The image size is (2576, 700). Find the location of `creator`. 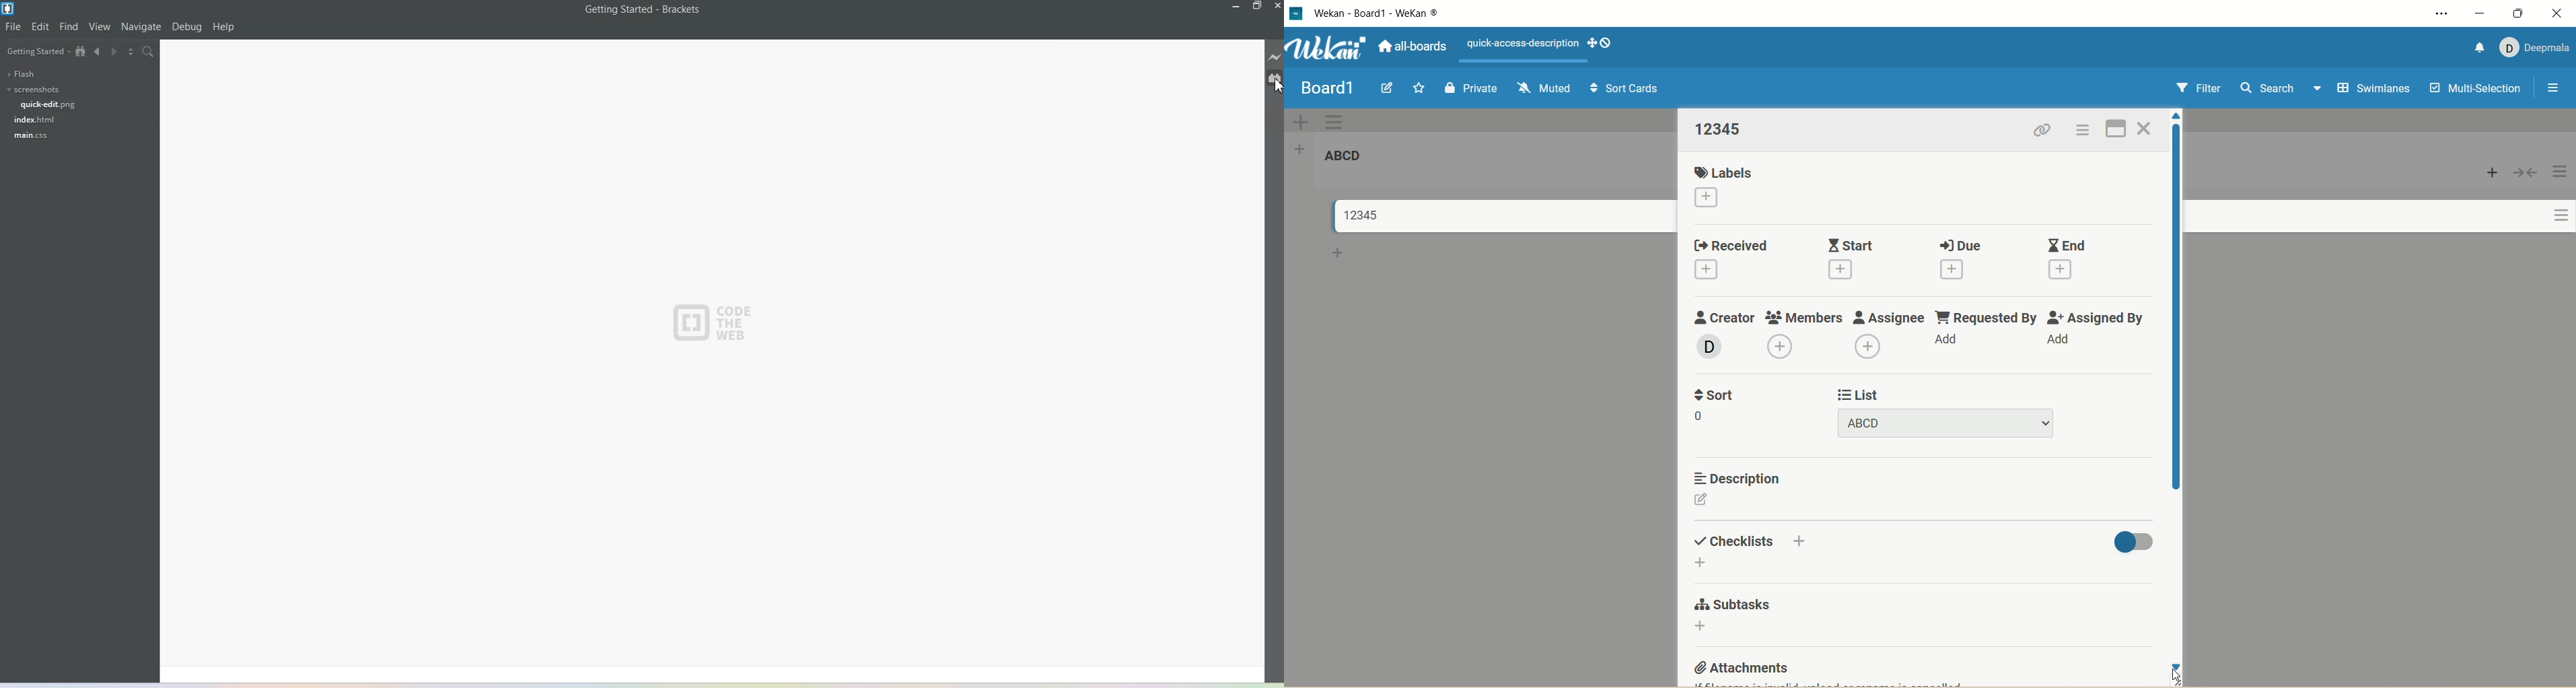

creator is located at coordinates (1725, 314).